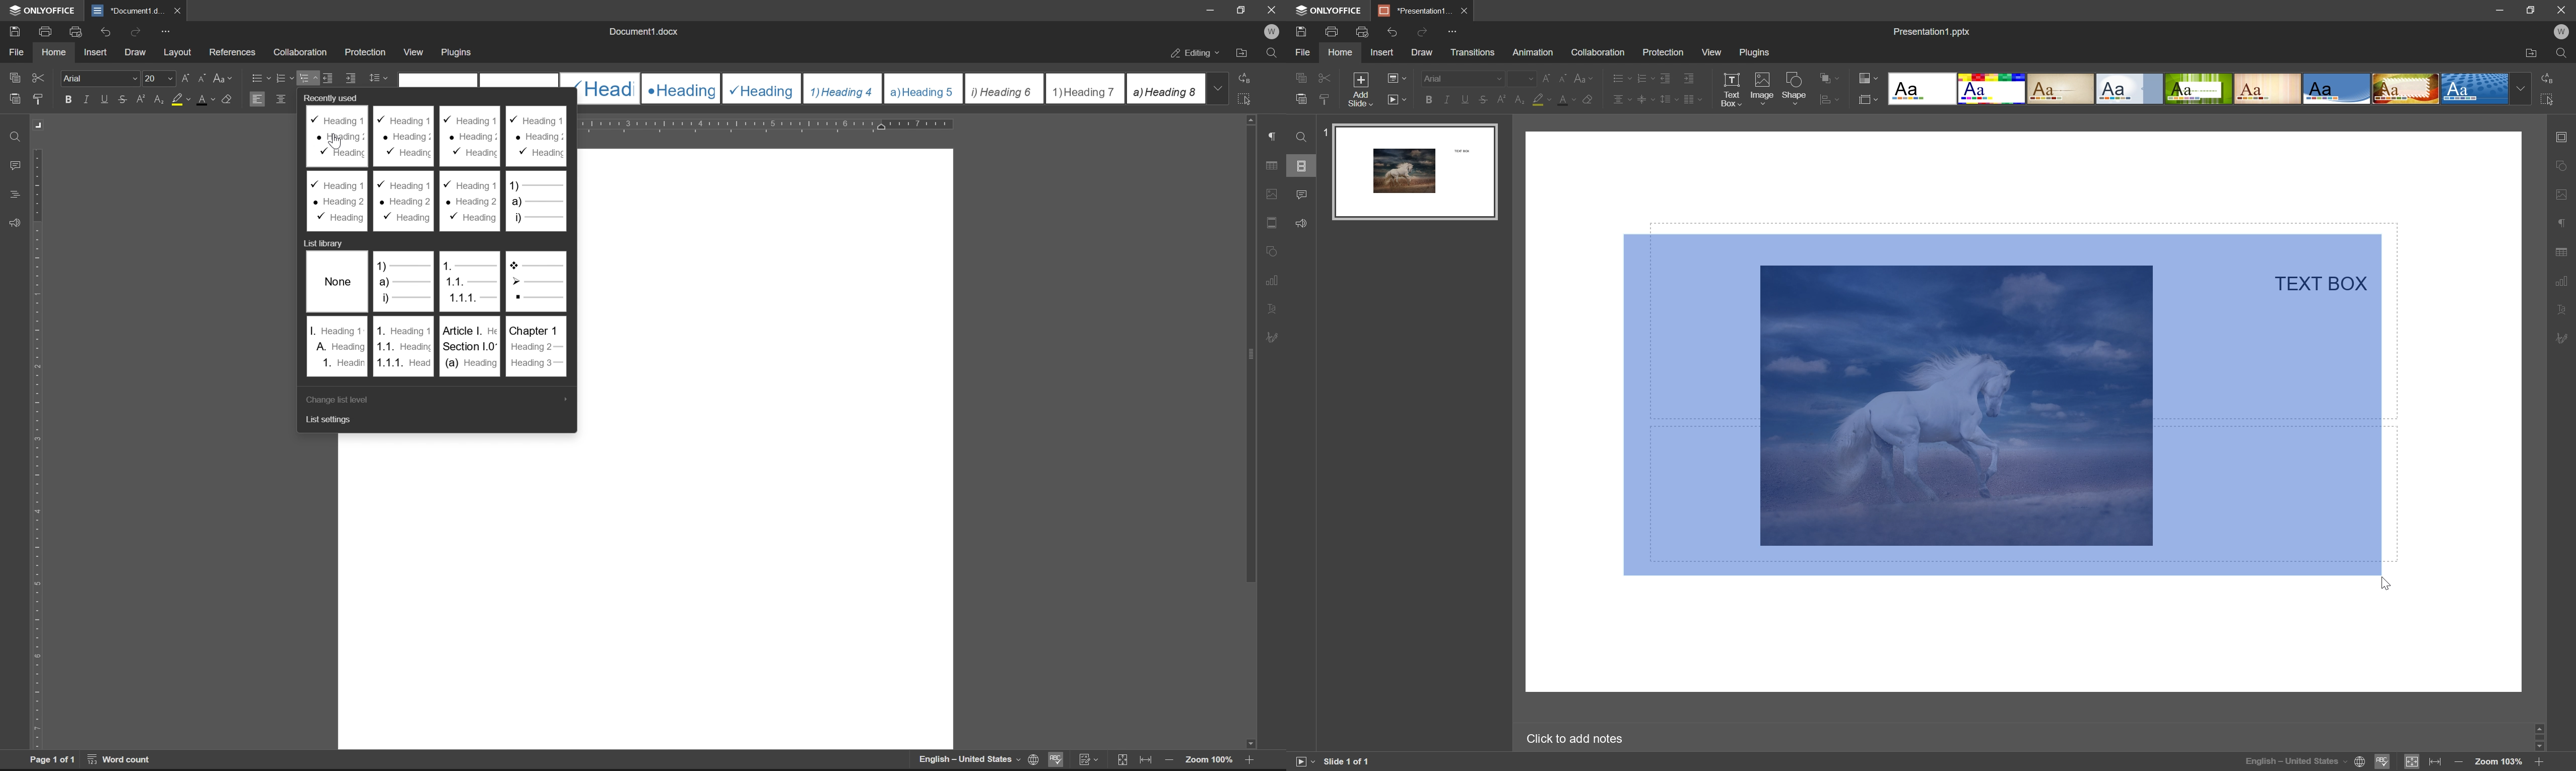  Describe the element at coordinates (40, 77) in the screenshot. I see `cut` at that location.